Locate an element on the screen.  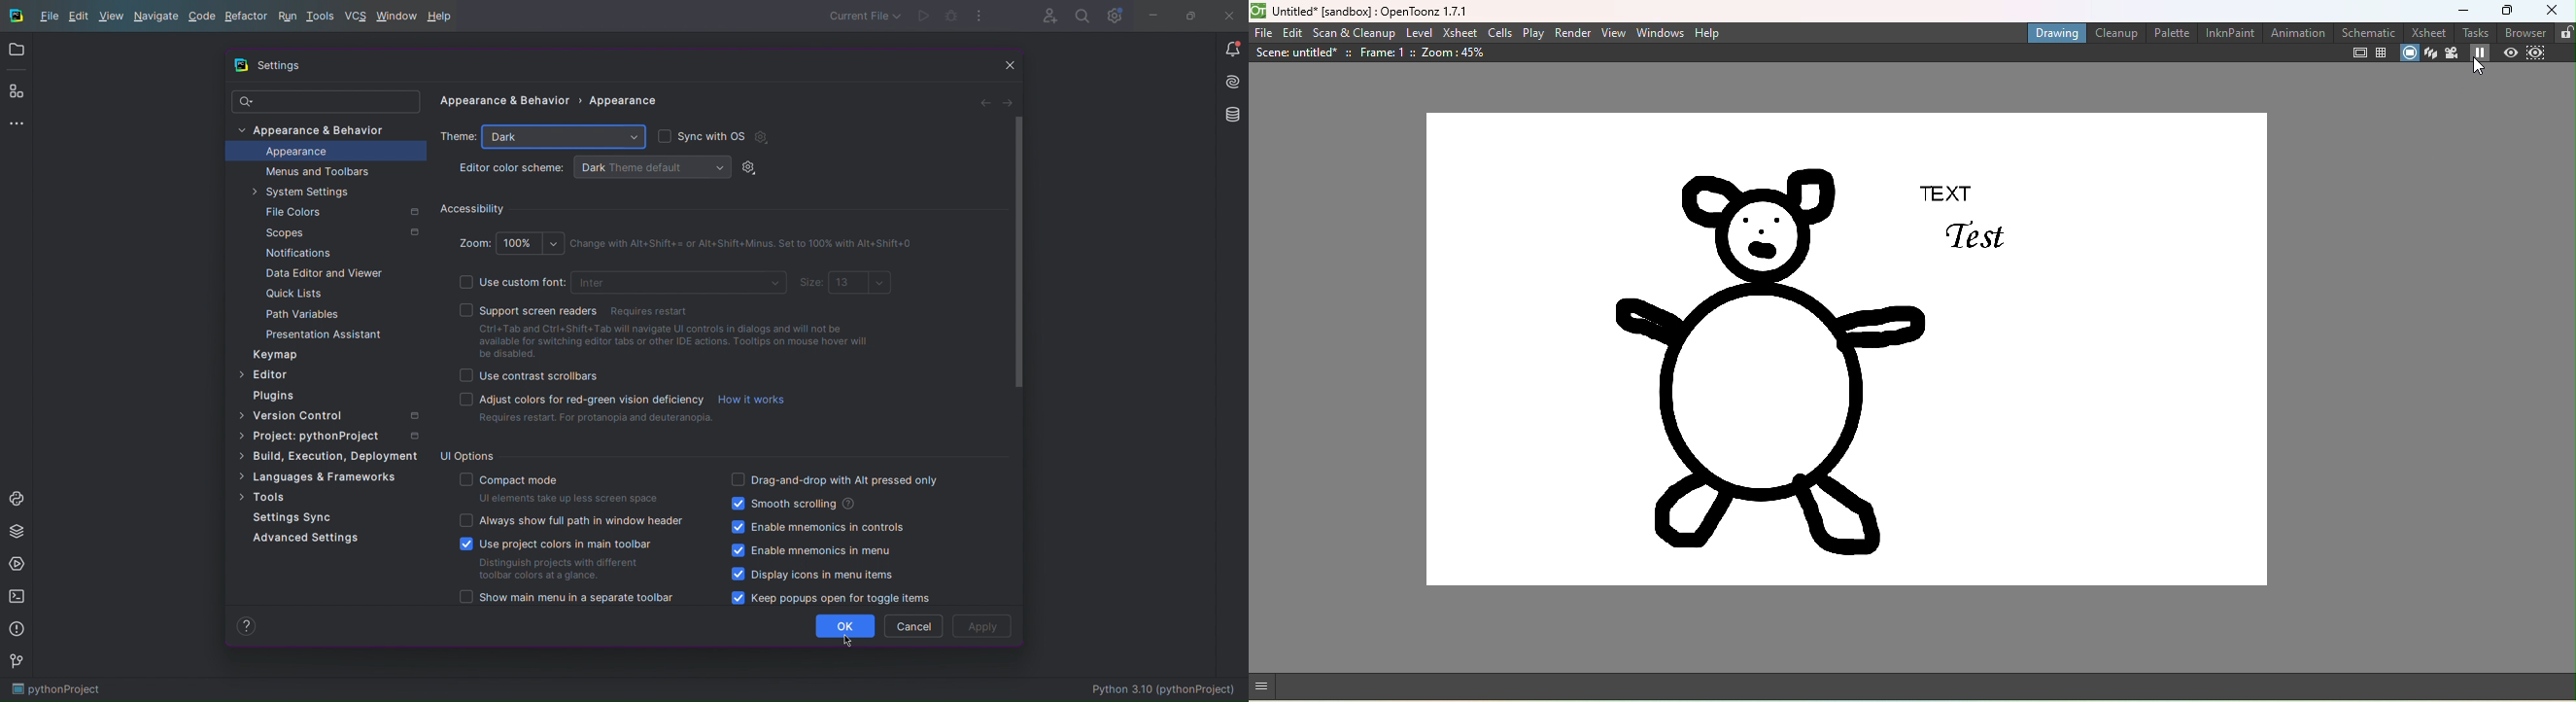
Help is located at coordinates (246, 626).